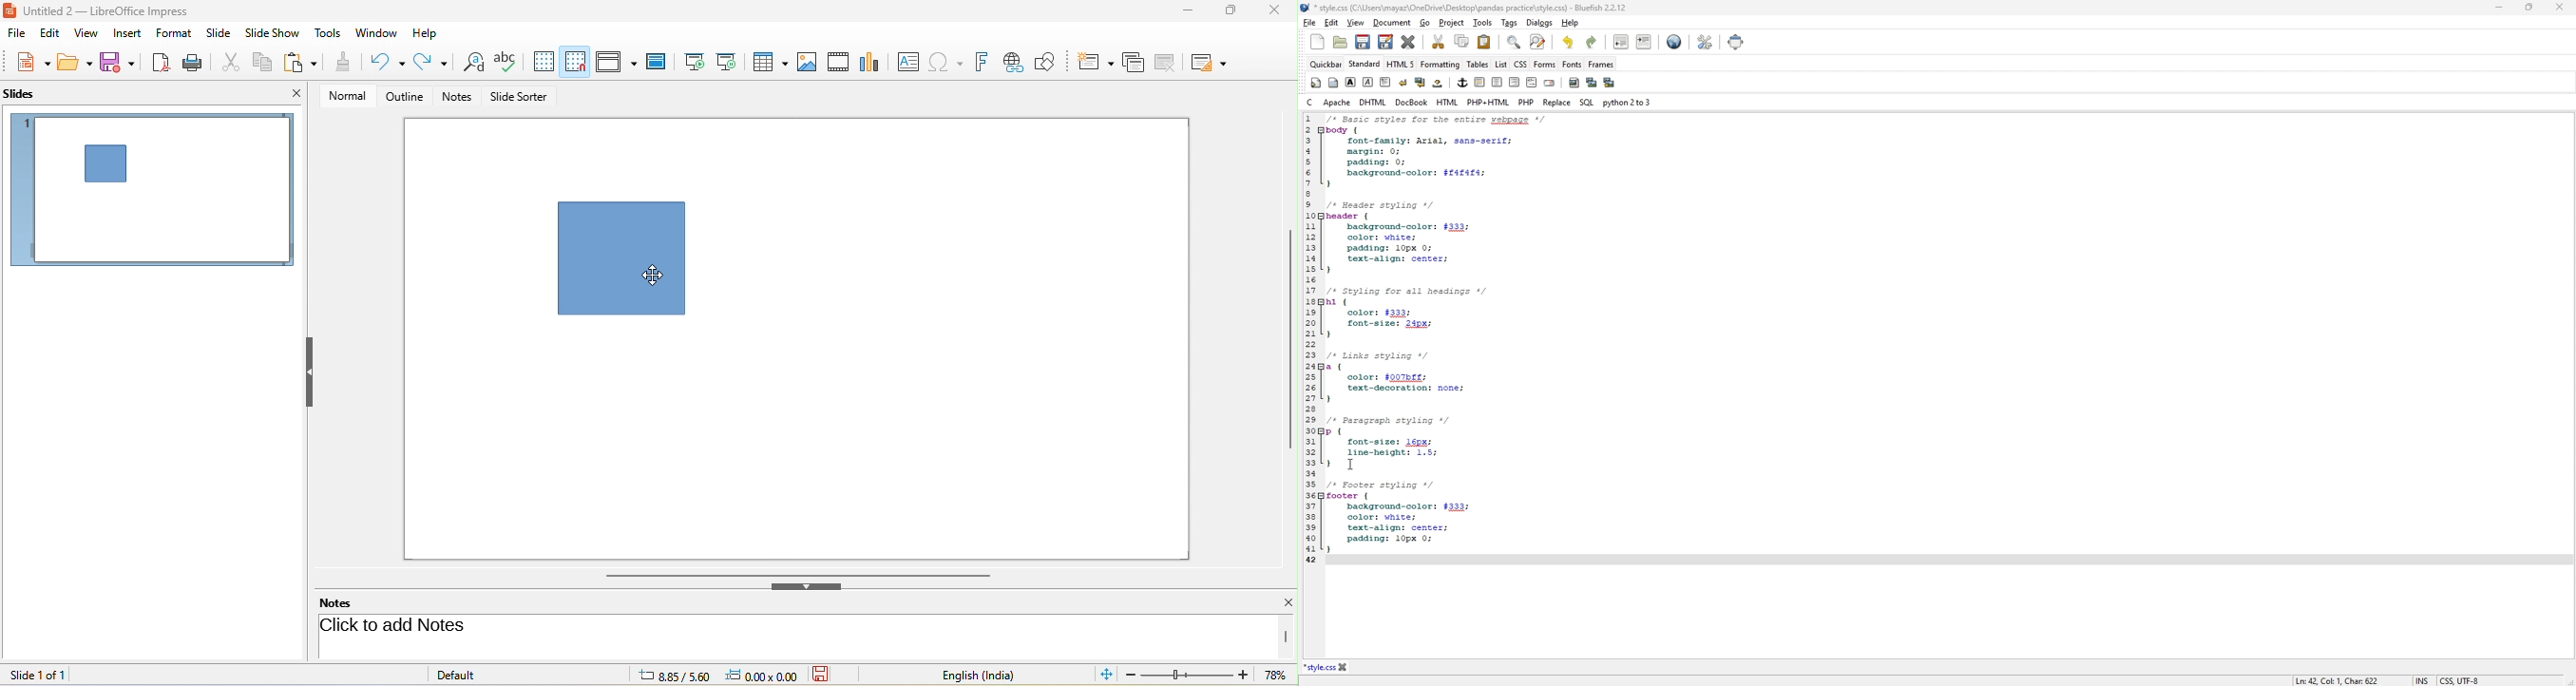  Describe the element at coordinates (508, 62) in the screenshot. I see `spelling` at that location.